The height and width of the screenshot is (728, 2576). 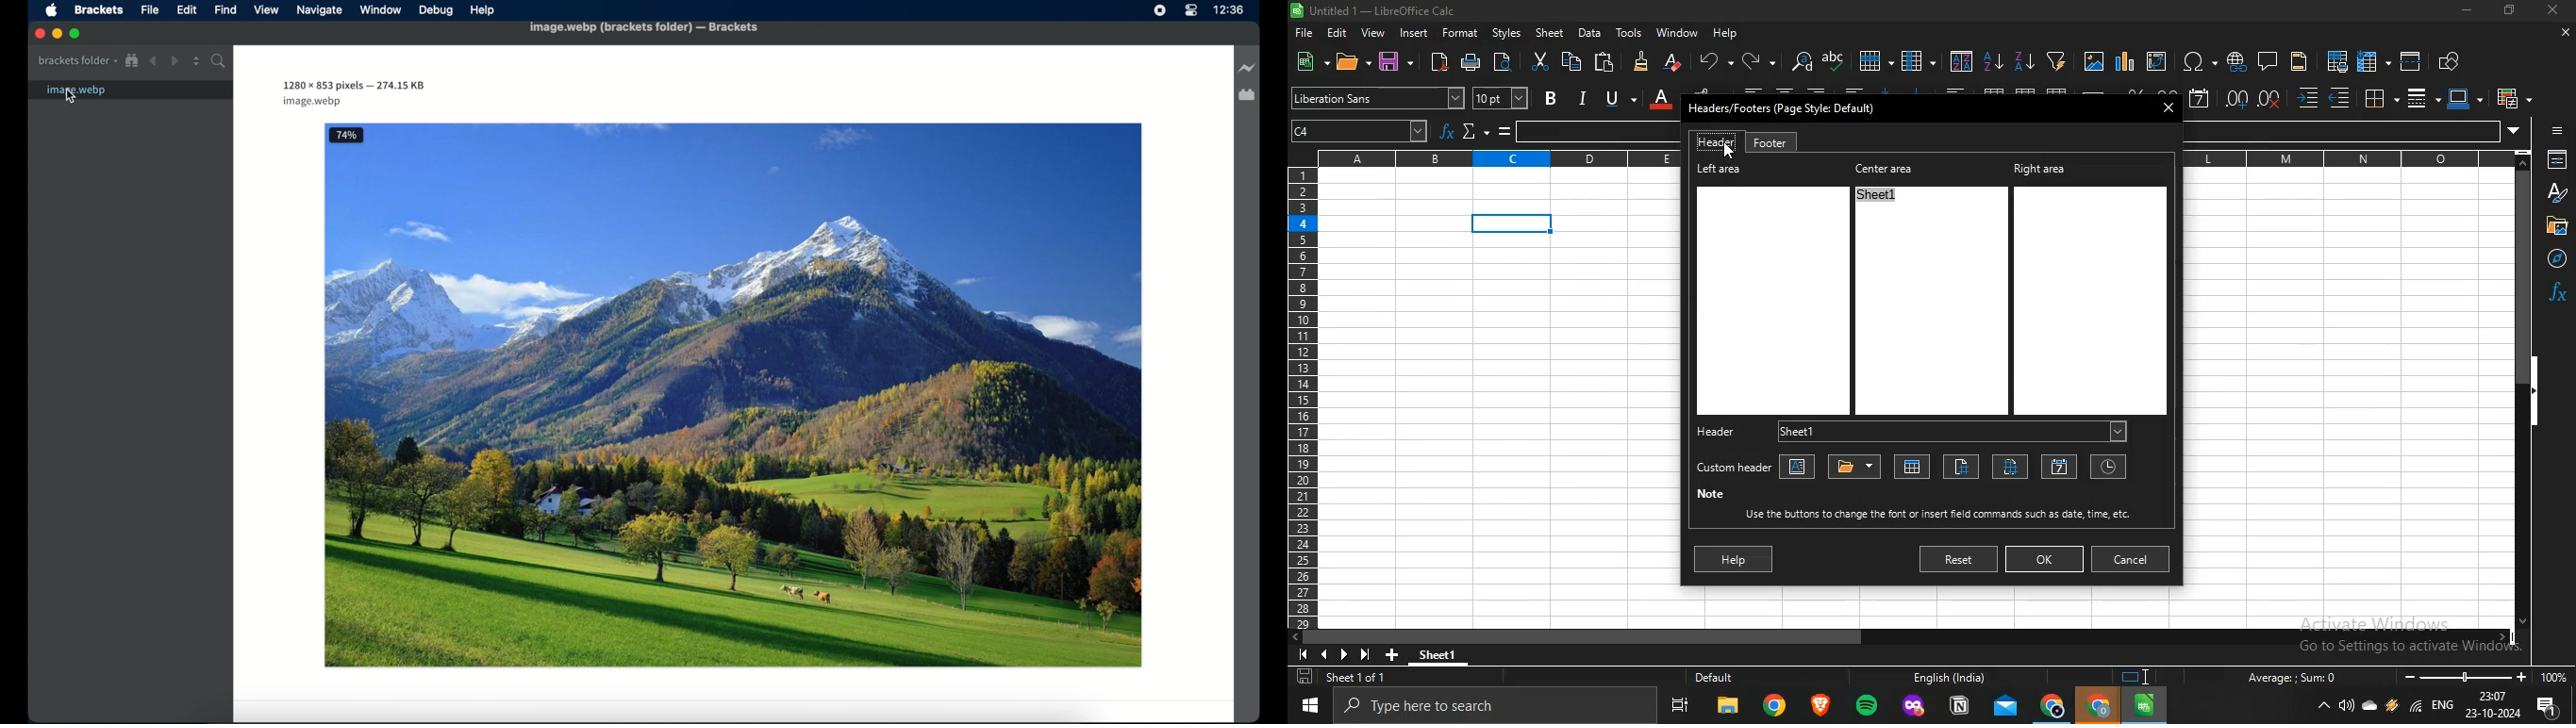 I want to click on google chrome, so click(x=1774, y=708).